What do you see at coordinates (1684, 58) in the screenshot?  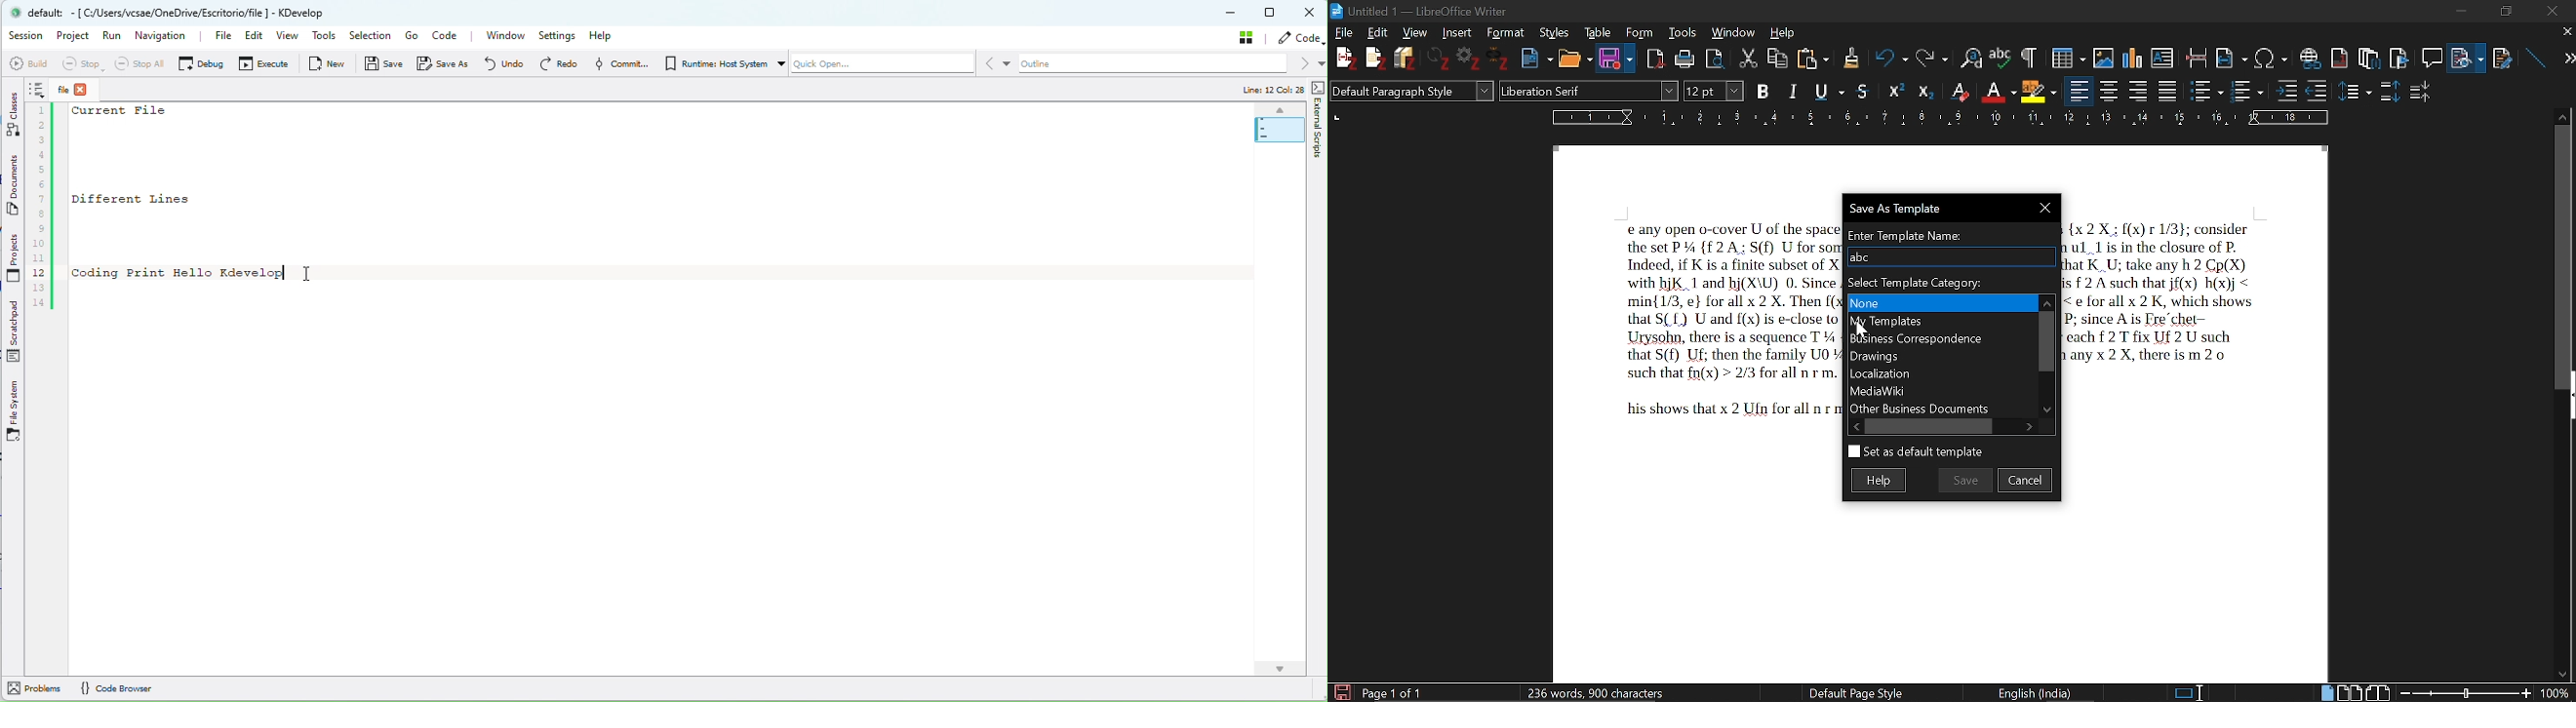 I see `print` at bounding box center [1684, 58].